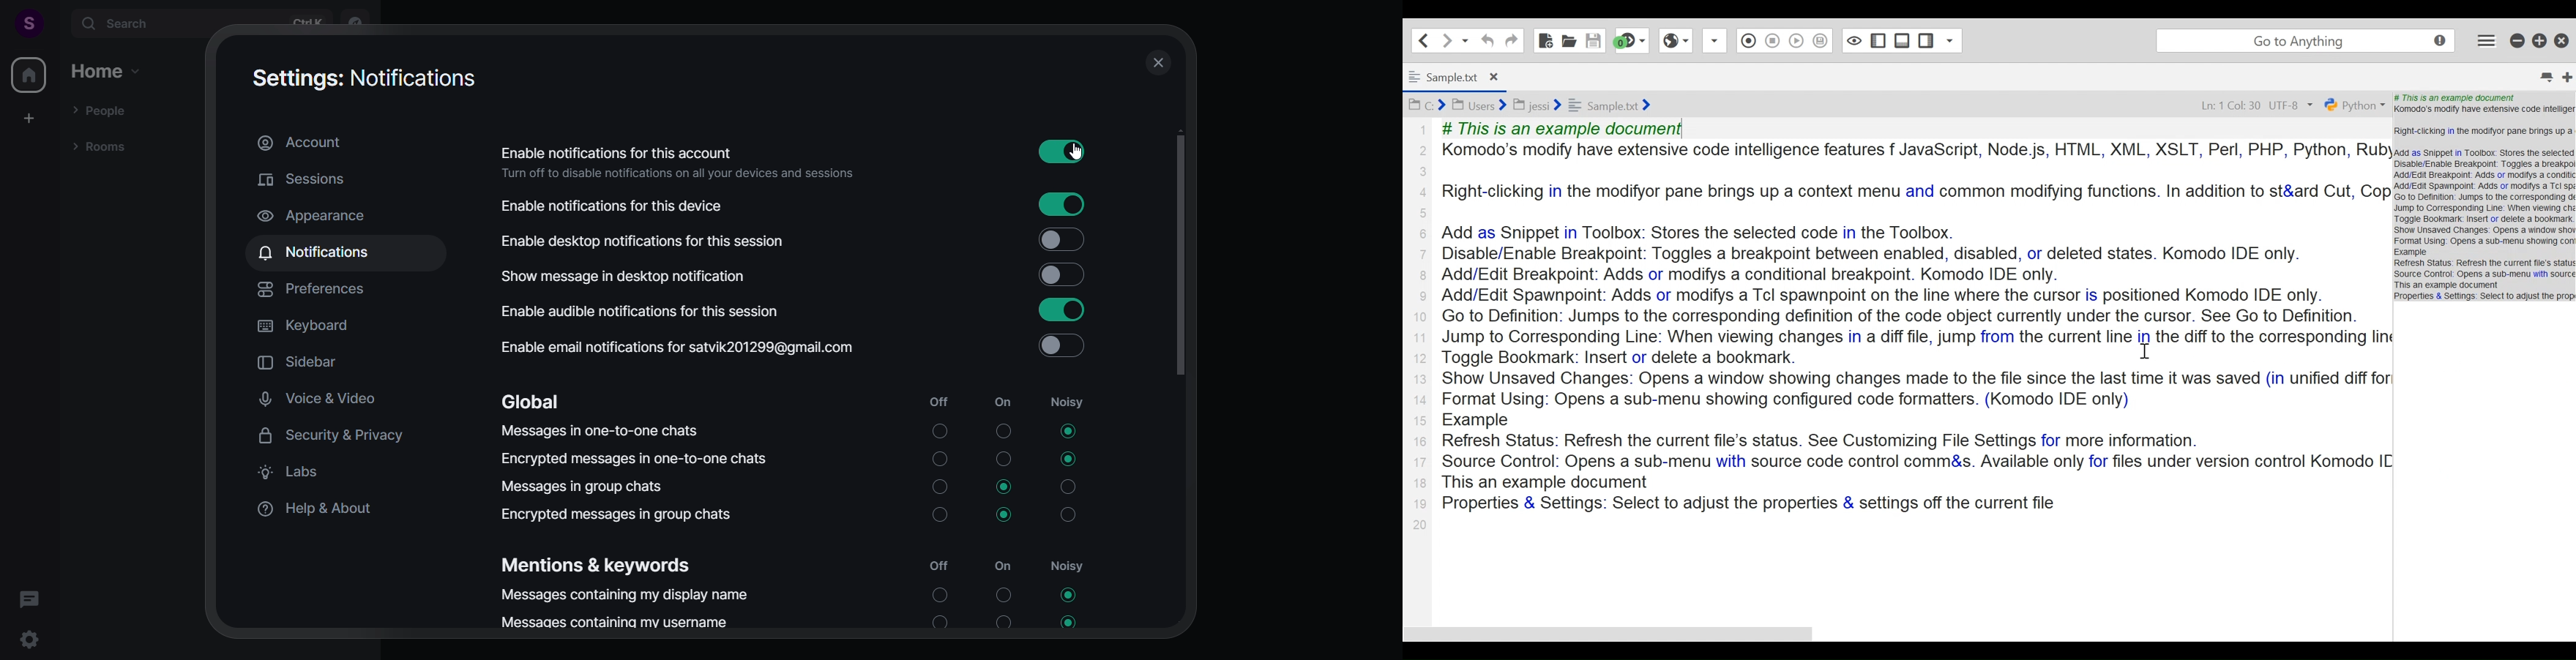 This screenshot has width=2576, height=672. Describe the element at coordinates (107, 72) in the screenshot. I see `home options` at that location.